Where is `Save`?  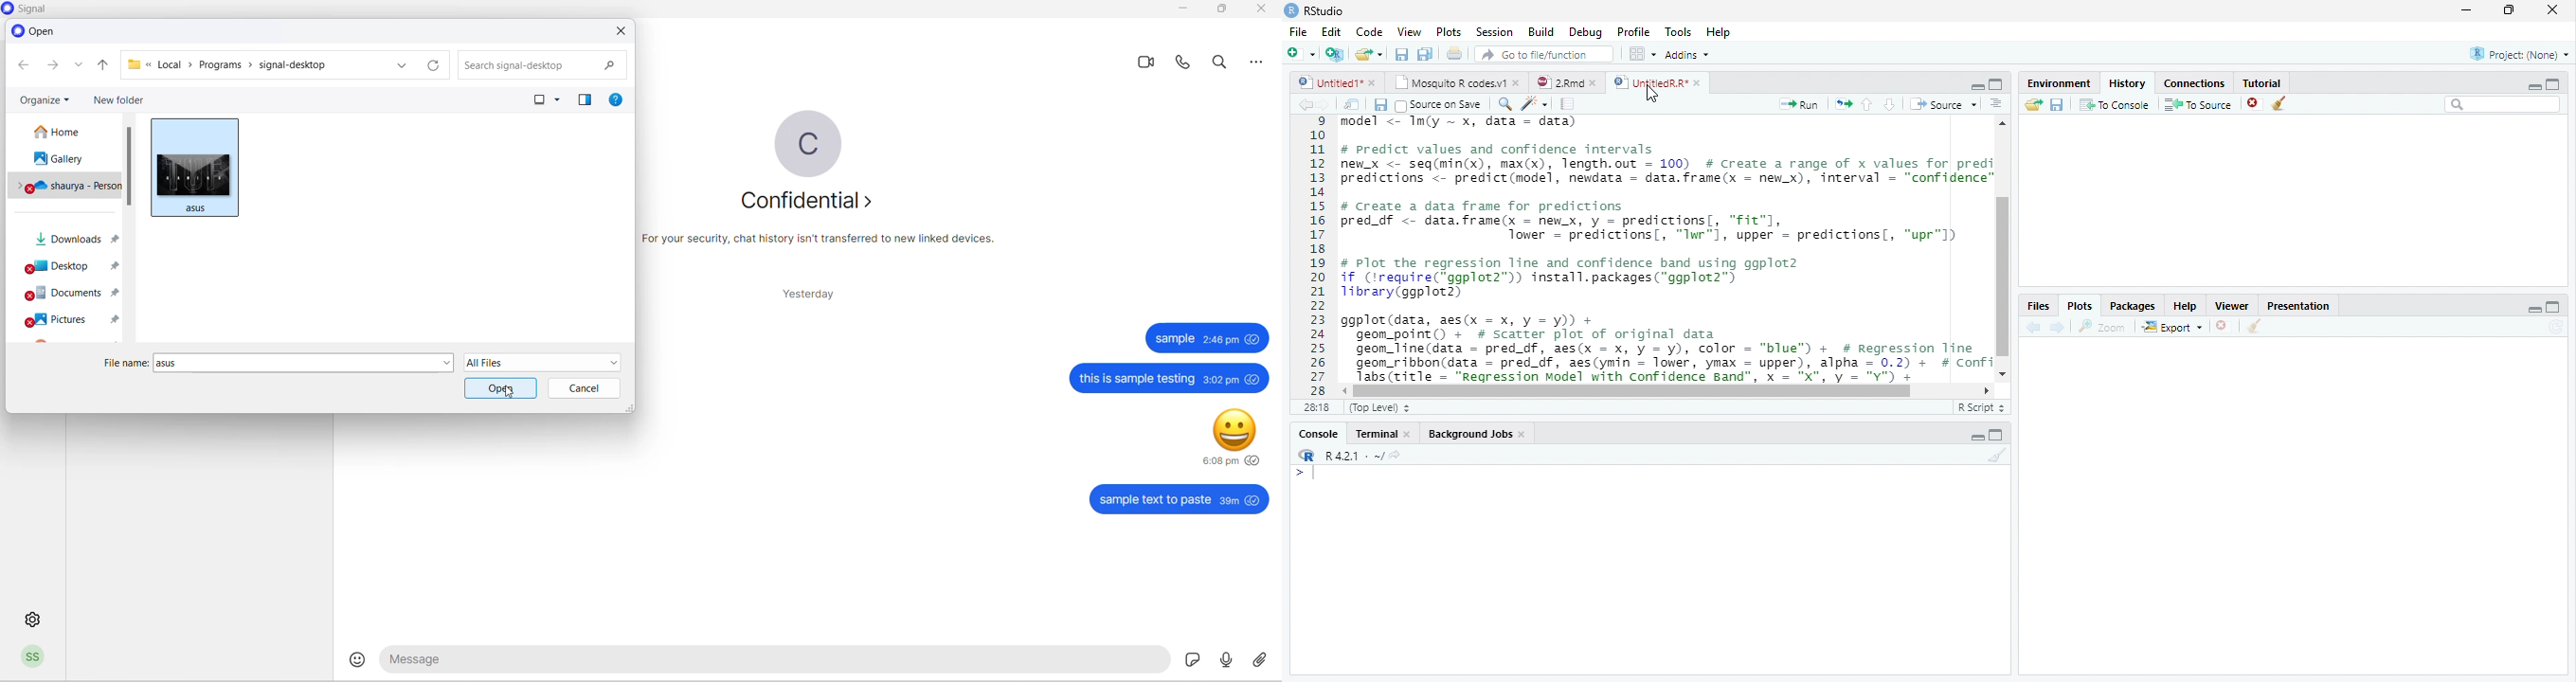 Save is located at coordinates (2057, 107).